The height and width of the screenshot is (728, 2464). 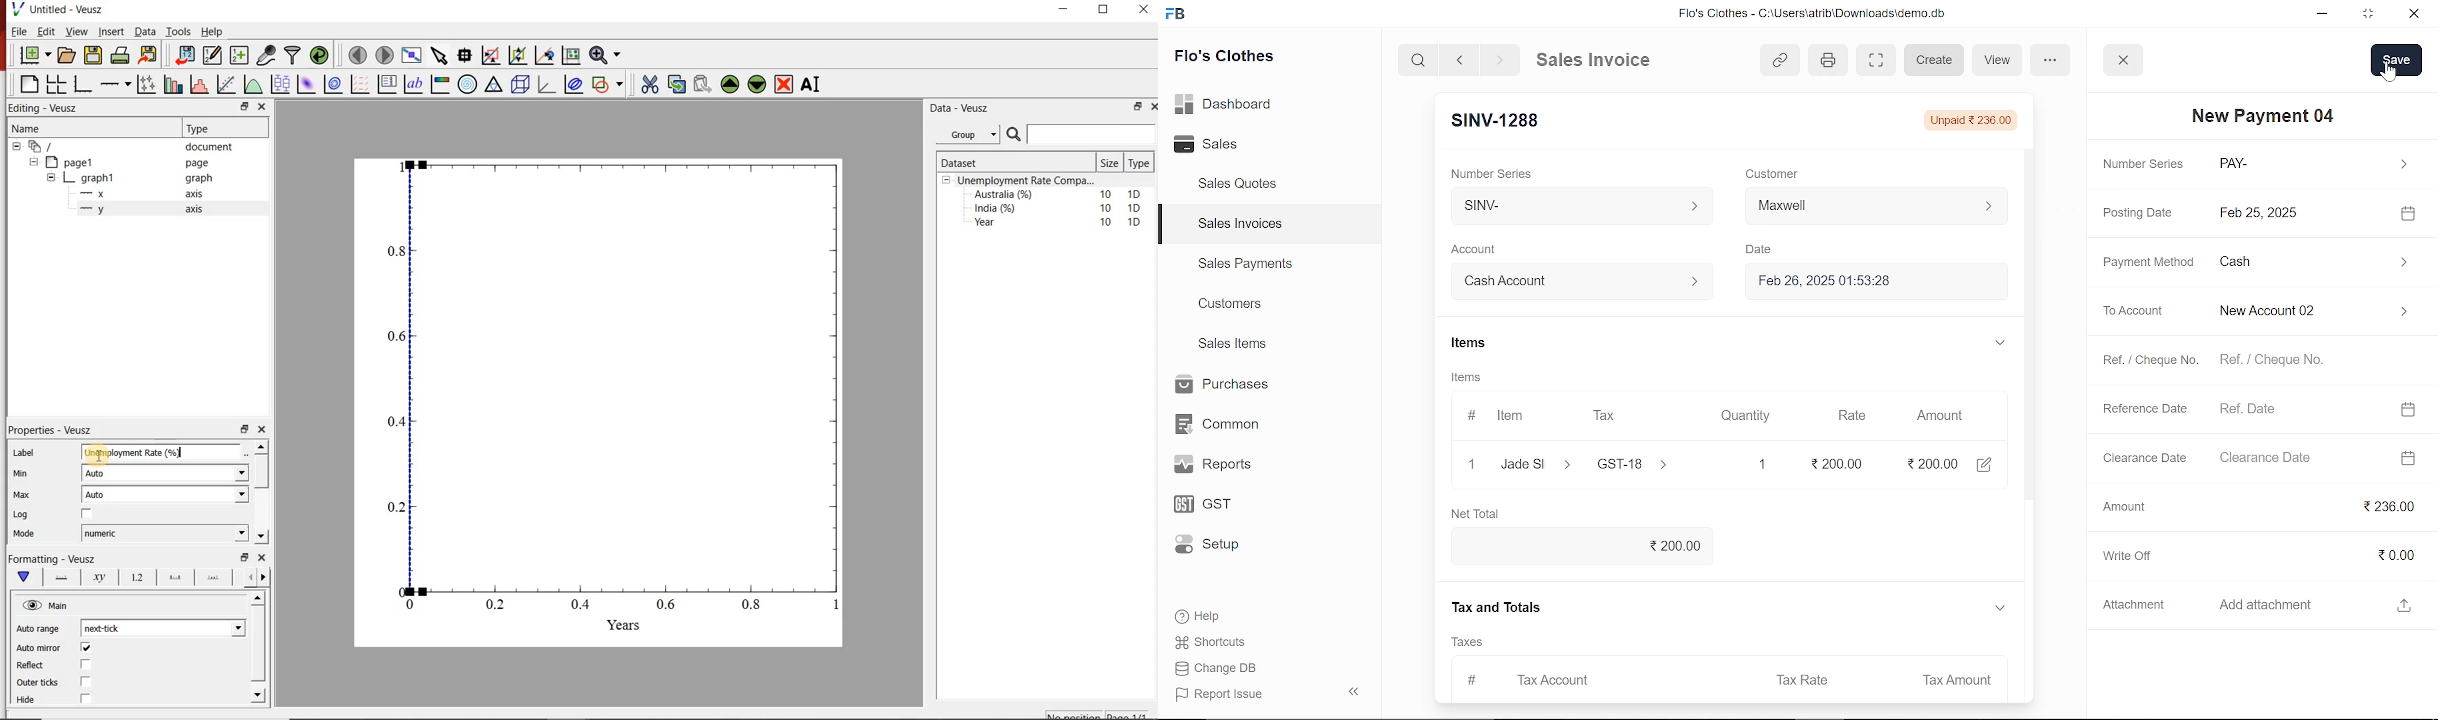 What do you see at coordinates (1506, 415) in the screenshot?
I see `Item` at bounding box center [1506, 415].